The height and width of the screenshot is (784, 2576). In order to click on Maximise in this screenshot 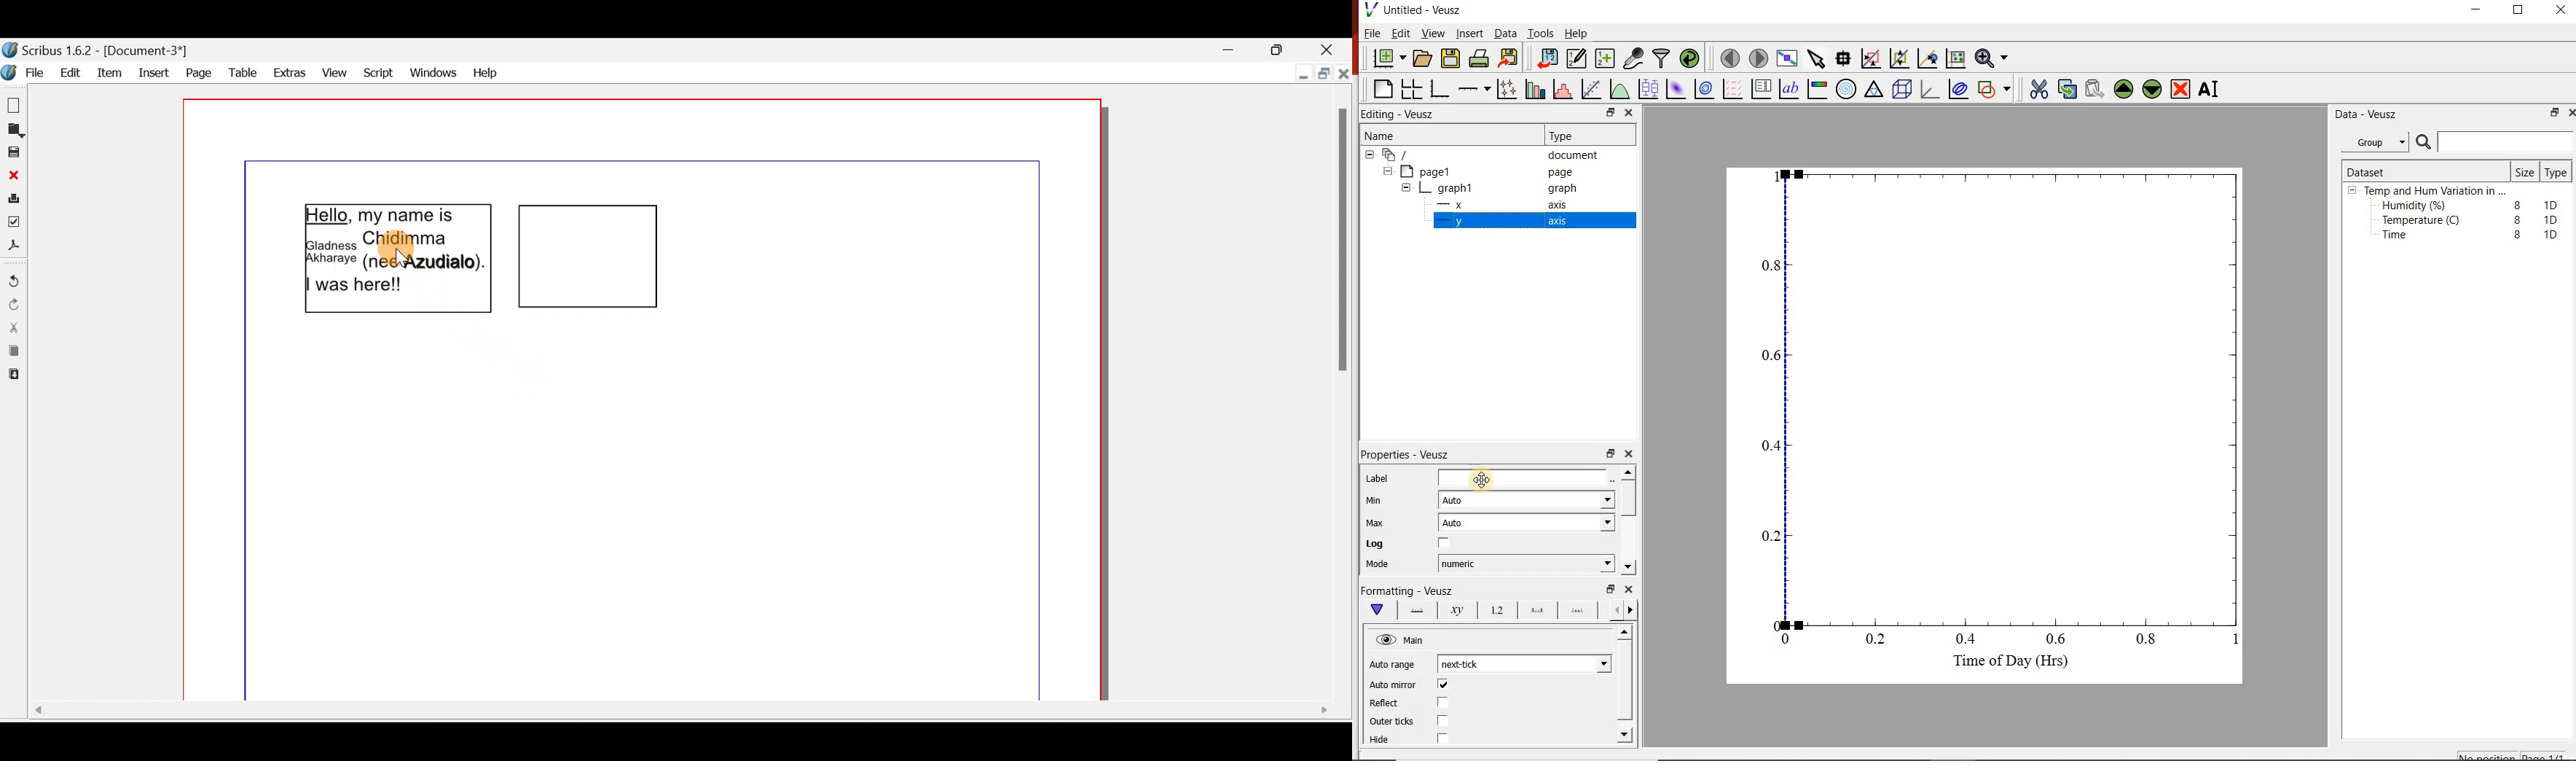, I will do `click(1280, 47)`.